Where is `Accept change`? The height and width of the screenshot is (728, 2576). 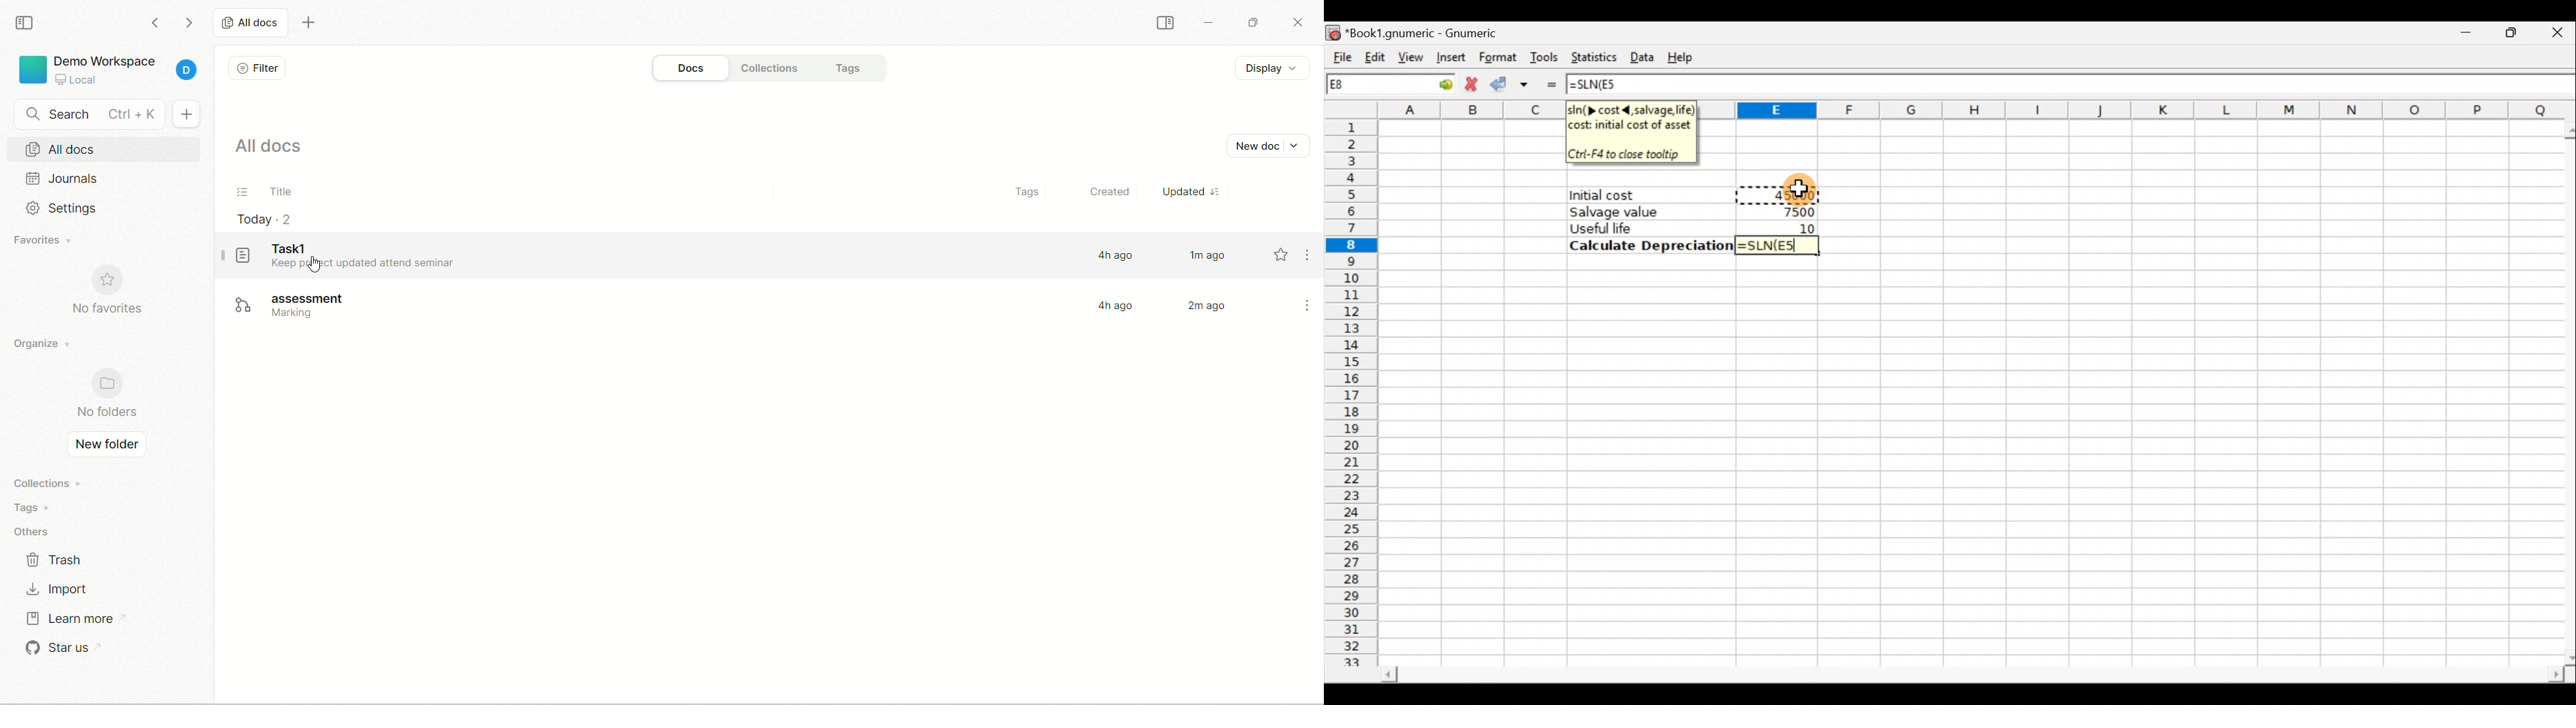
Accept change is located at coordinates (1512, 82).